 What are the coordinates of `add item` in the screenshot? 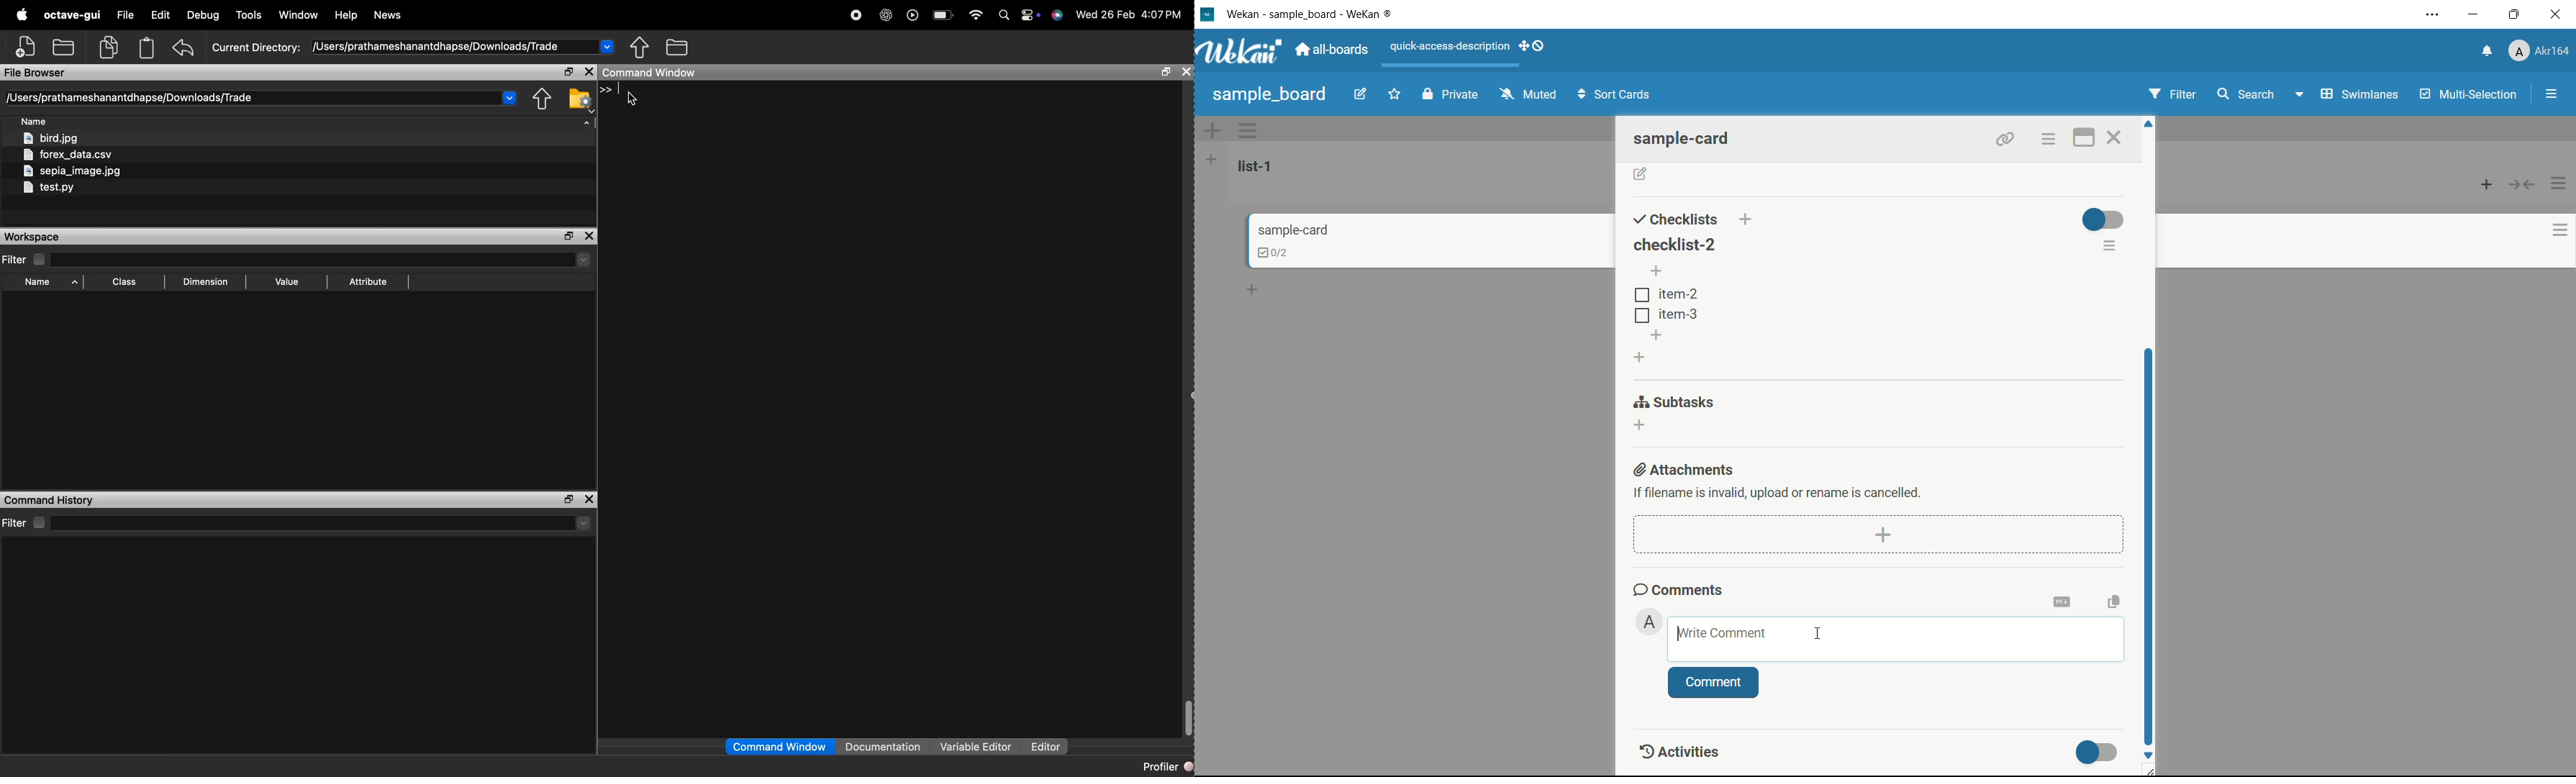 It's located at (1658, 335).